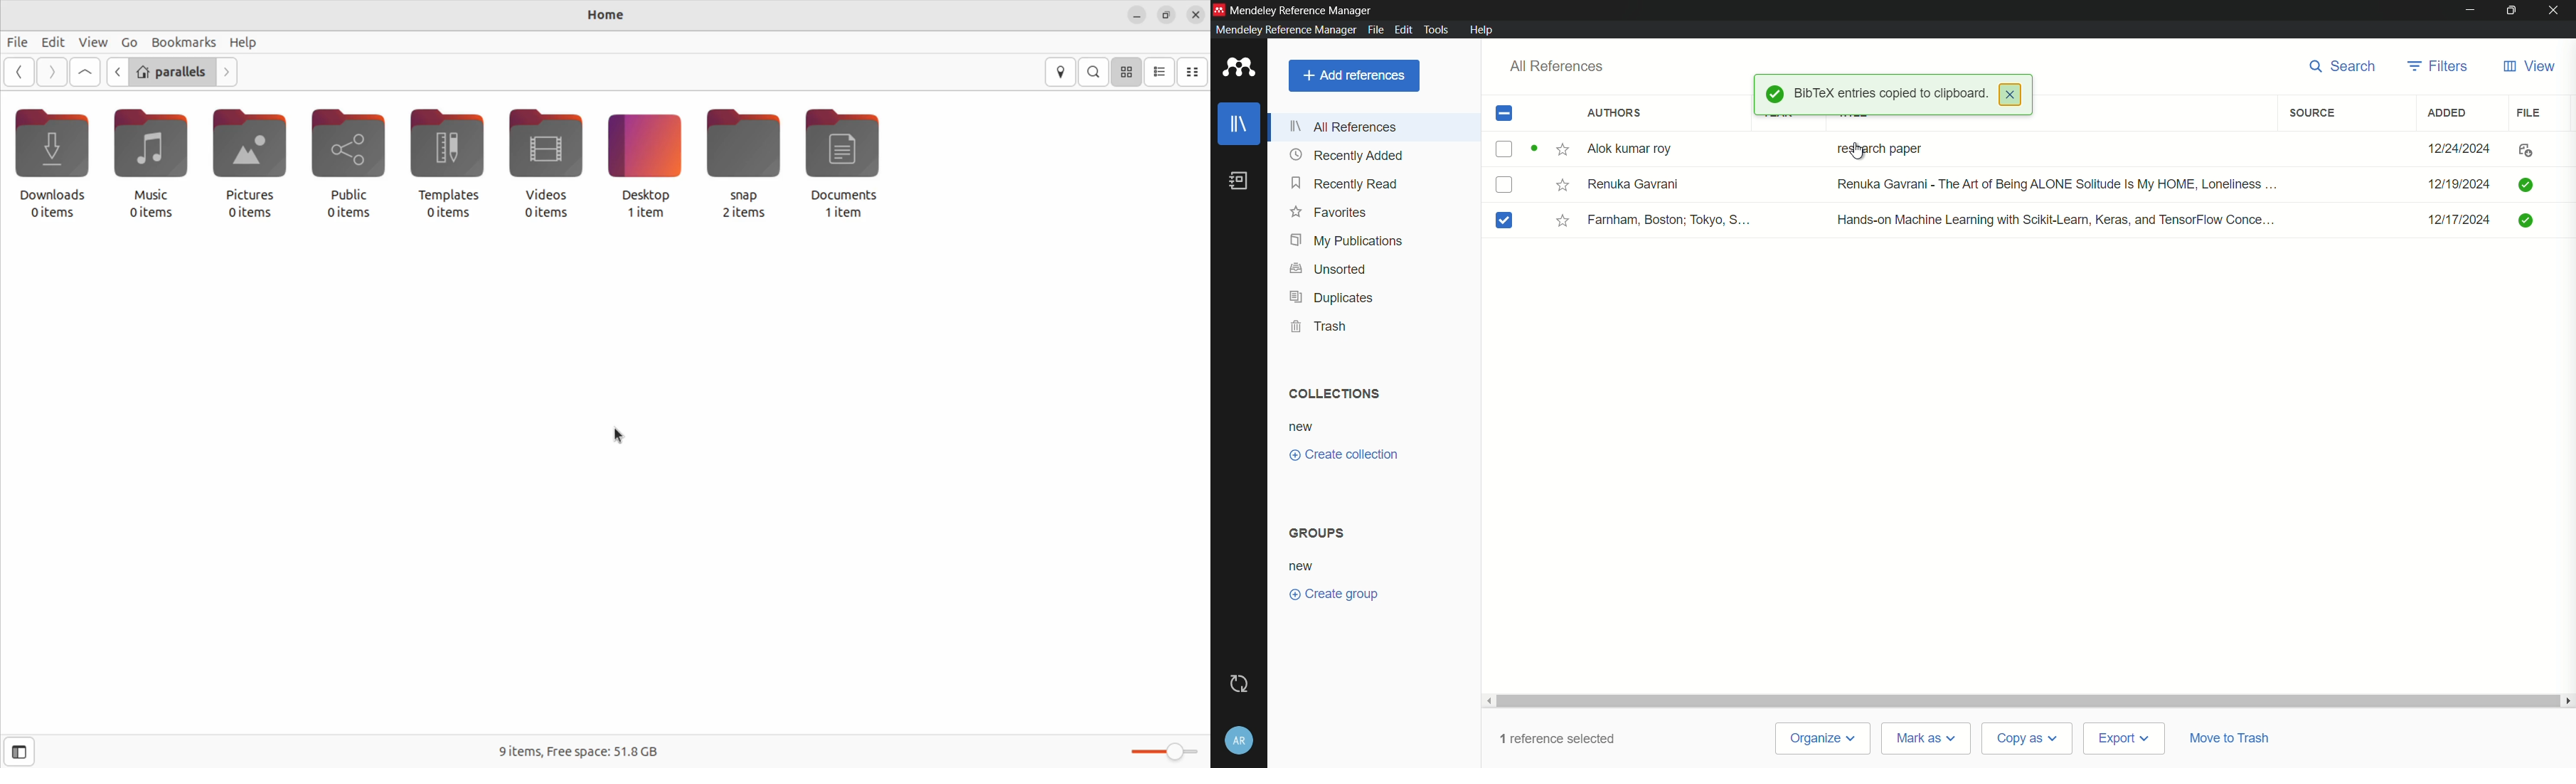 This screenshot has height=784, width=2576. Describe the element at coordinates (1303, 426) in the screenshot. I see `new` at that location.